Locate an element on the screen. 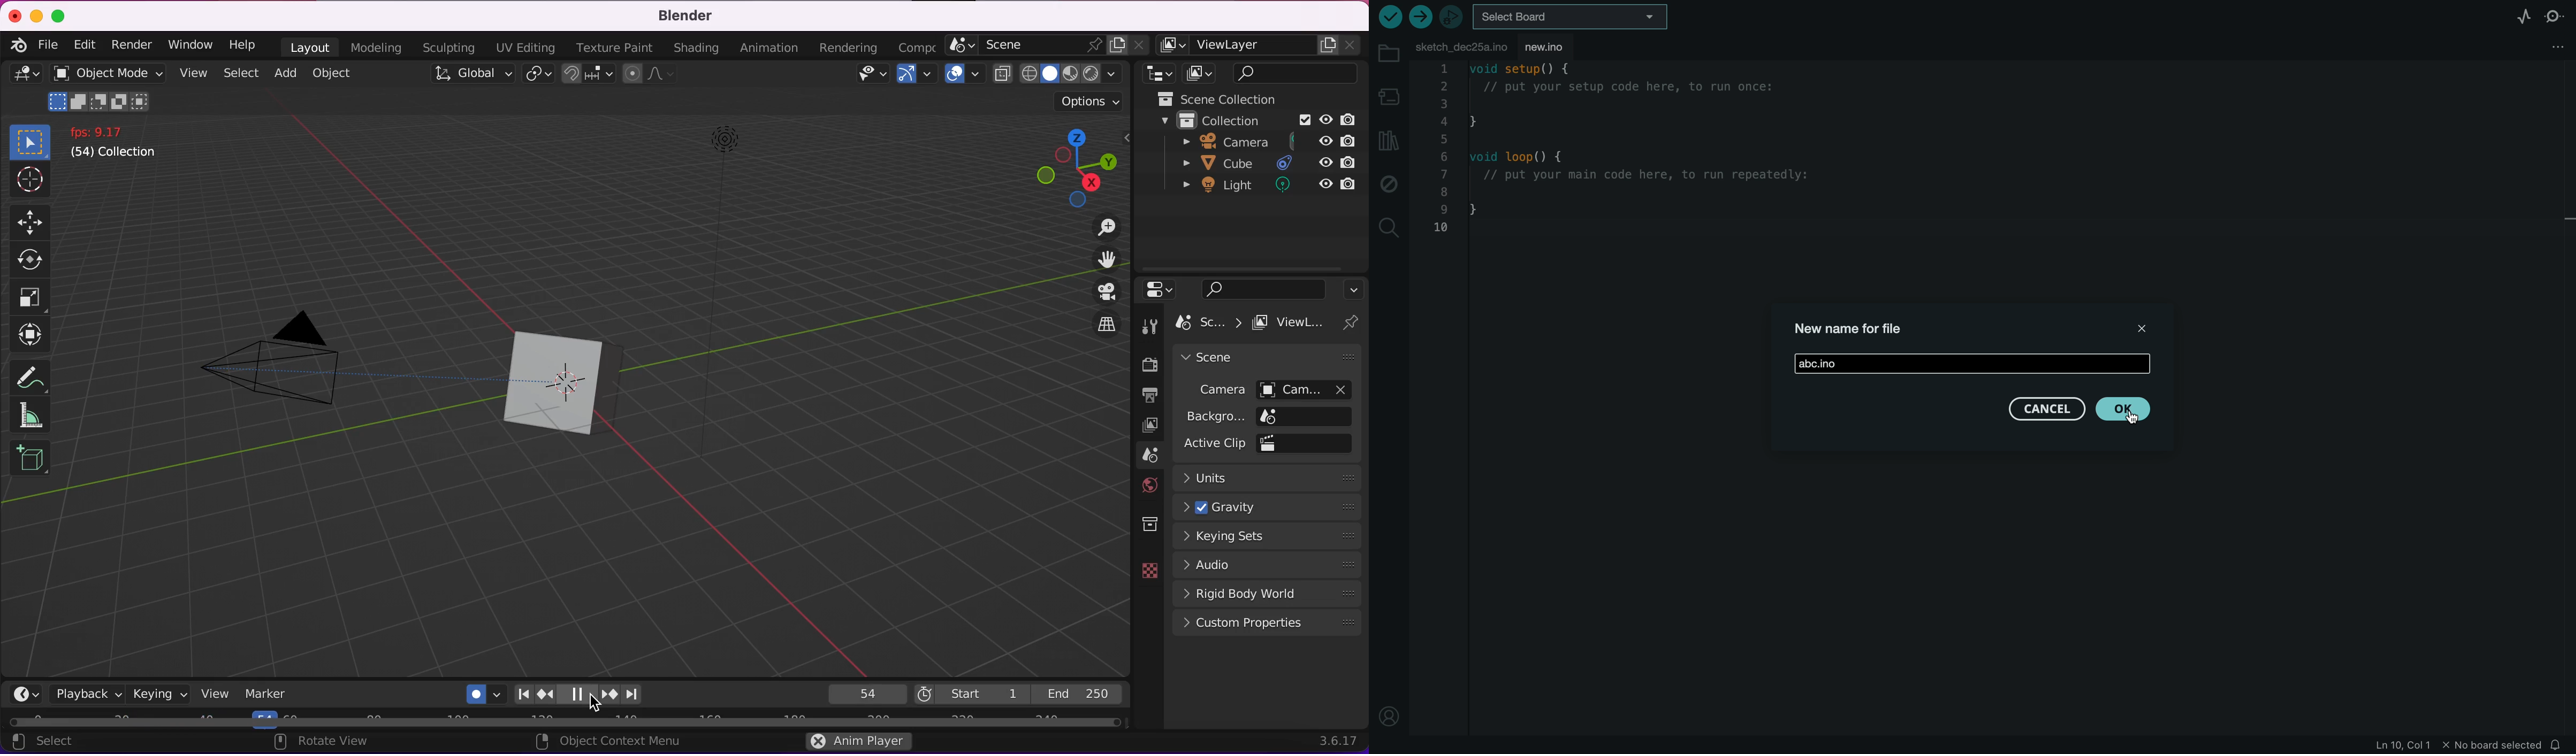 This screenshot has width=2576, height=756. options is located at coordinates (1087, 102).